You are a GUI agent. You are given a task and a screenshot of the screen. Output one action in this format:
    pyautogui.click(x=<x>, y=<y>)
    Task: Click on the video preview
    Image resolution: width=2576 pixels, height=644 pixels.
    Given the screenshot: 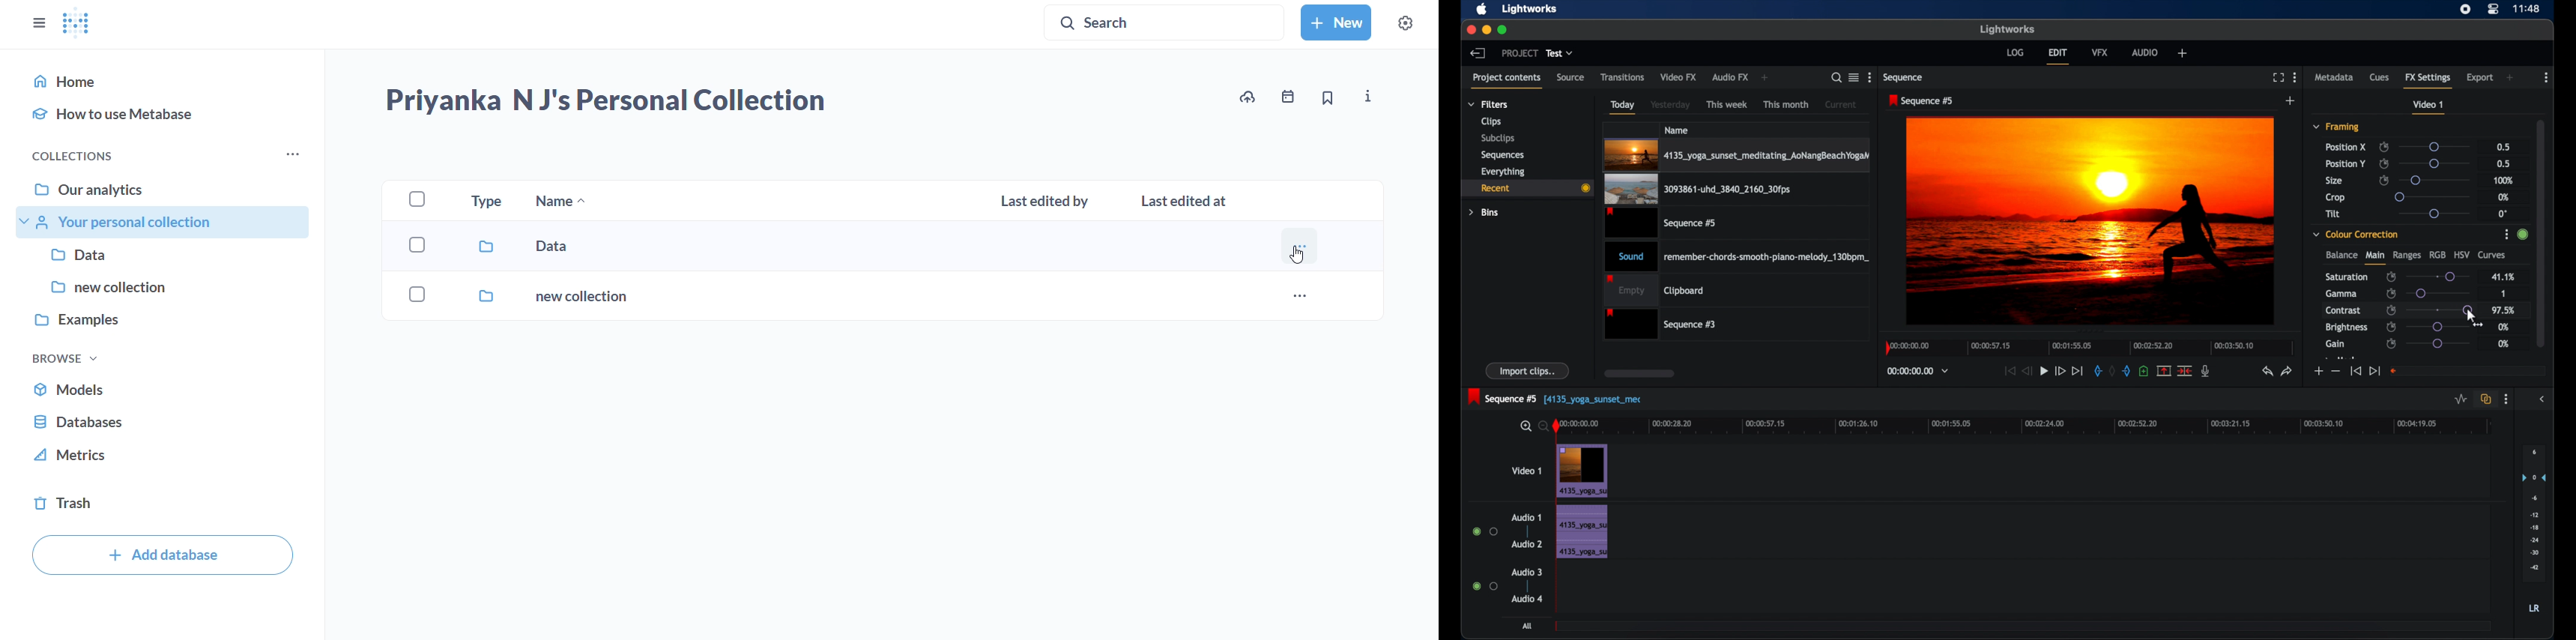 What is the action you would take?
    pyautogui.click(x=2092, y=222)
    